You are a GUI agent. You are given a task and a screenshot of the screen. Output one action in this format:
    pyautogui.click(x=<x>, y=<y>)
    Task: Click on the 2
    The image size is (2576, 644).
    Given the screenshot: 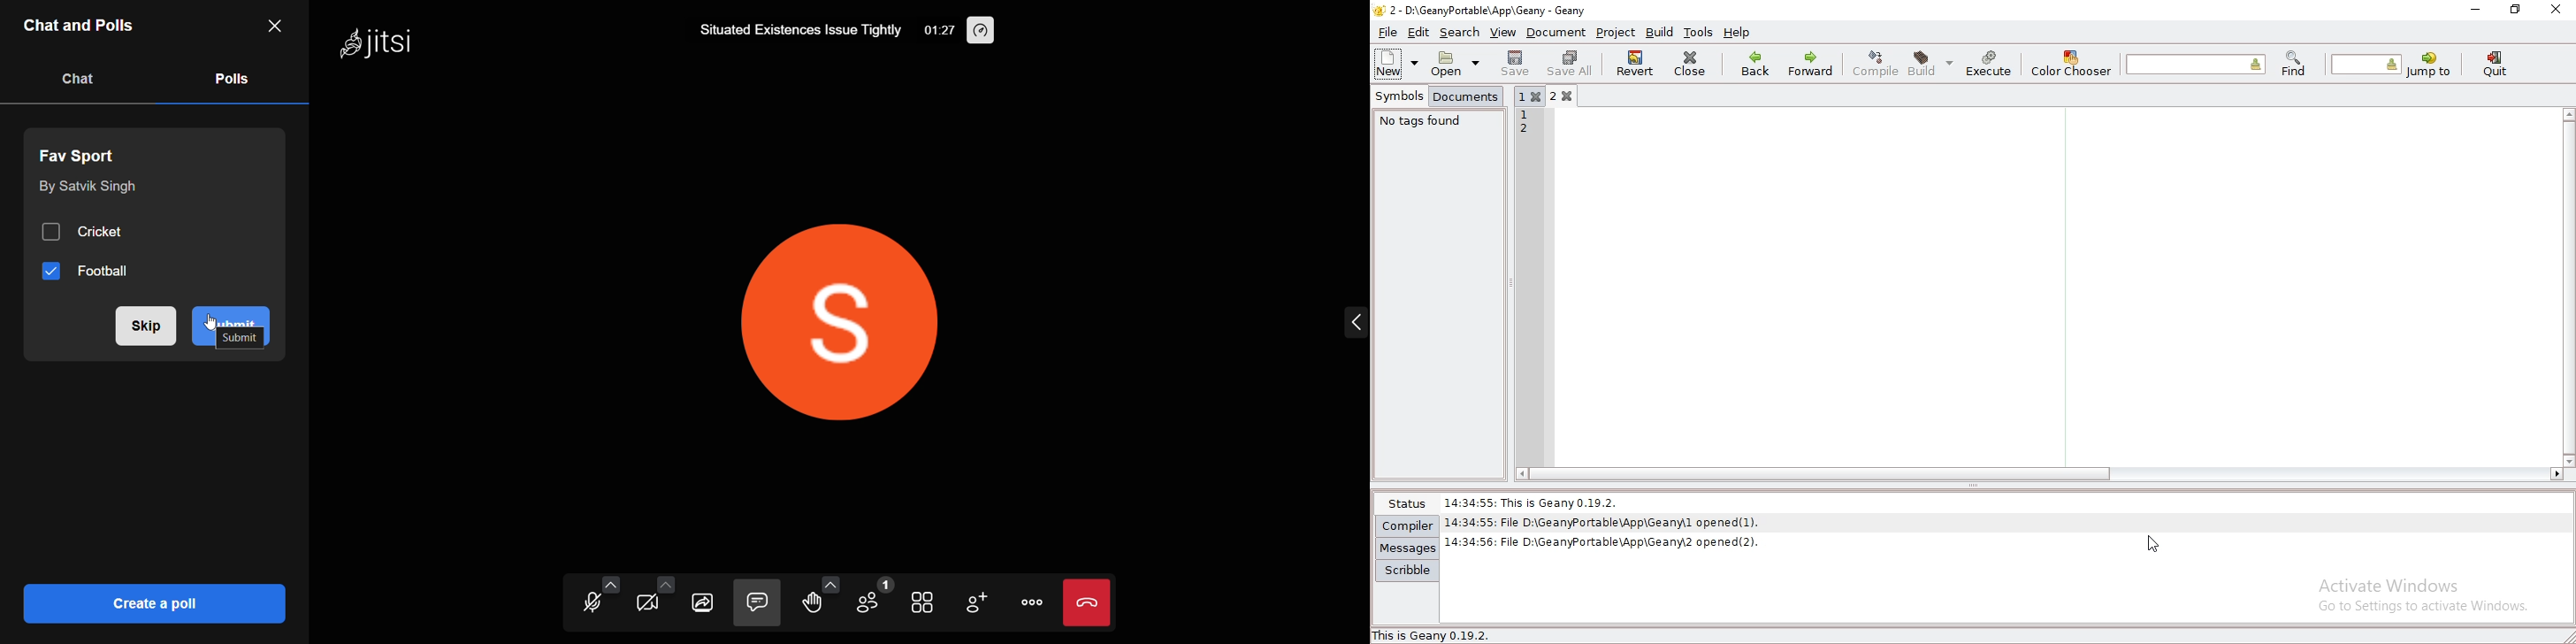 What is the action you would take?
    pyautogui.click(x=1568, y=96)
    